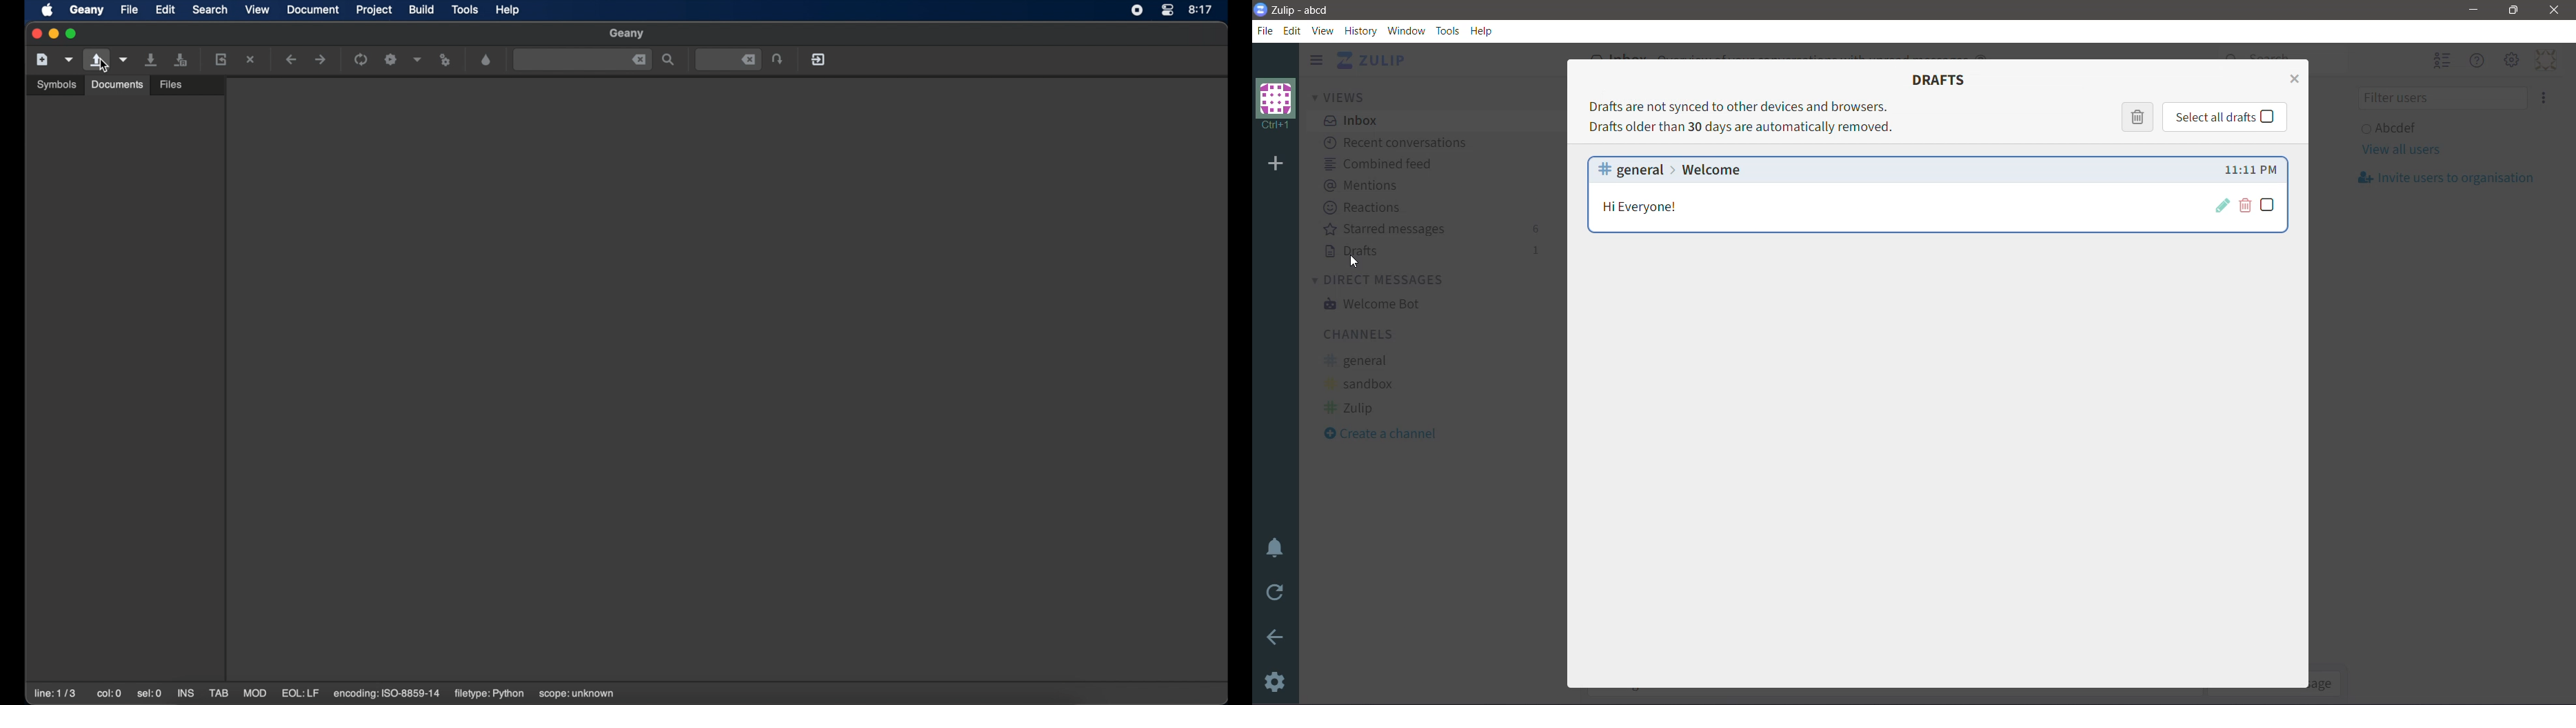 The image size is (2576, 728). I want to click on starred messages, so click(1389, 228).